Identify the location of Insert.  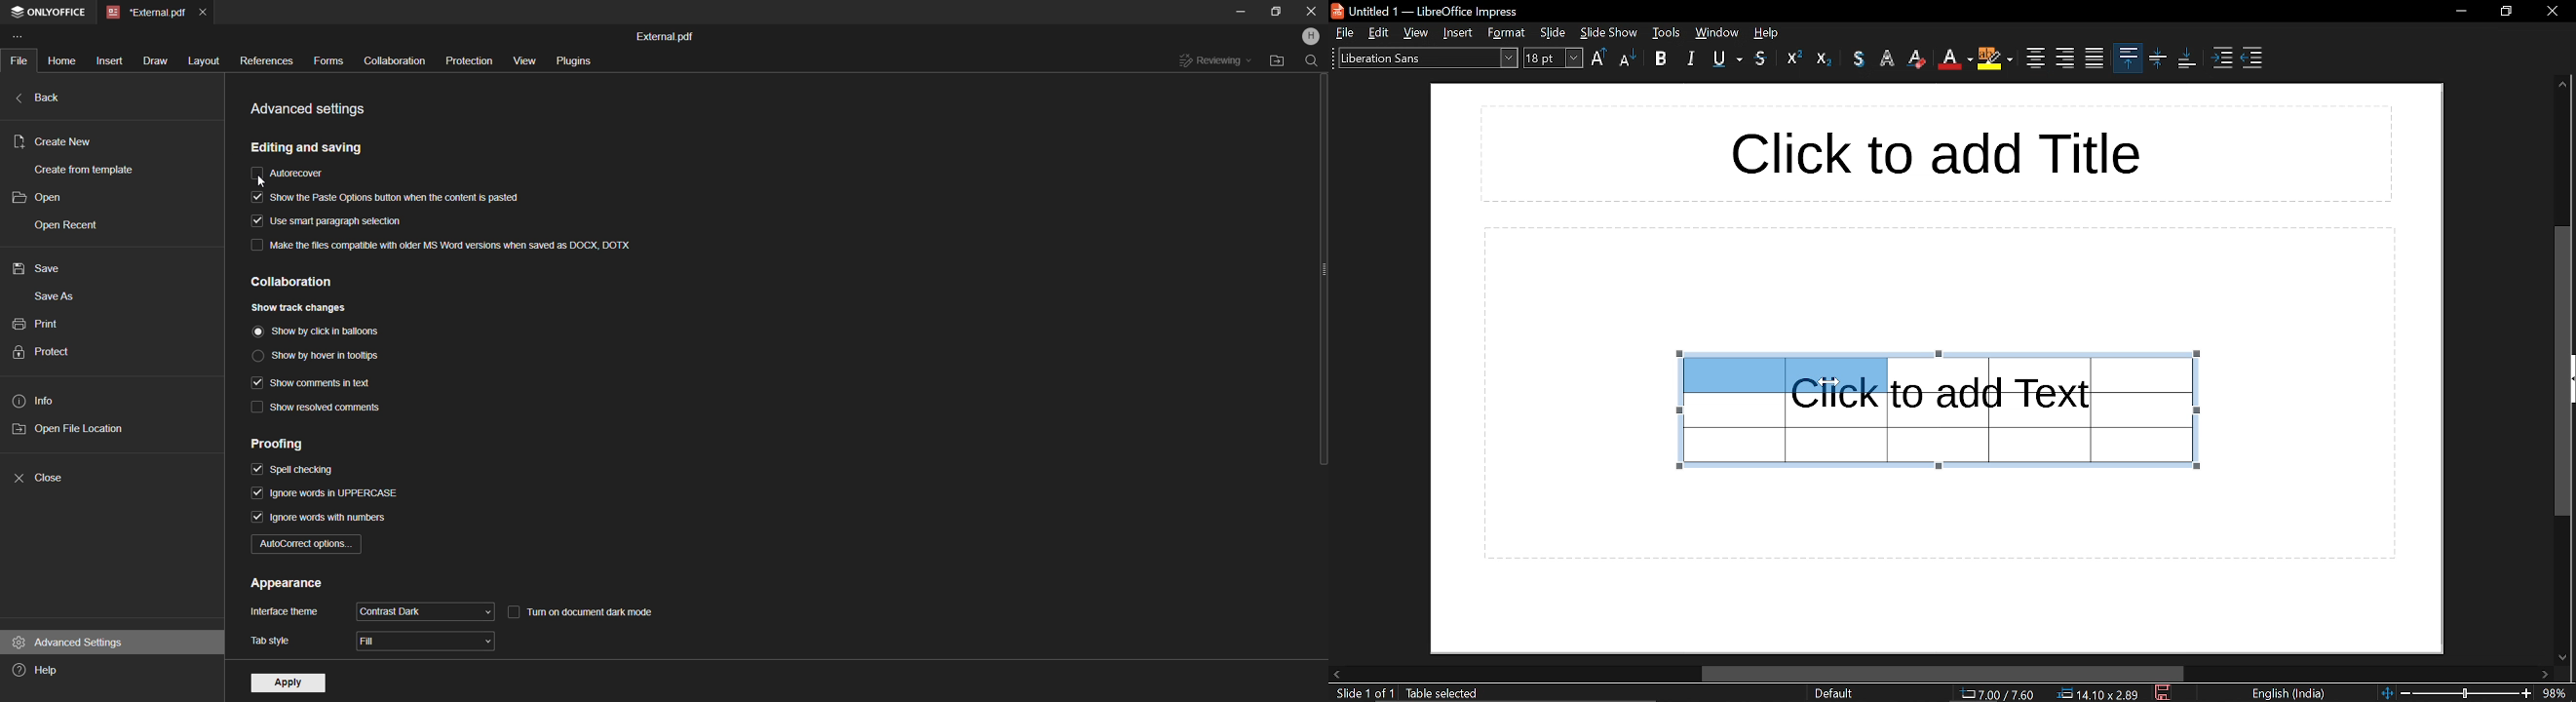
(108, 60).